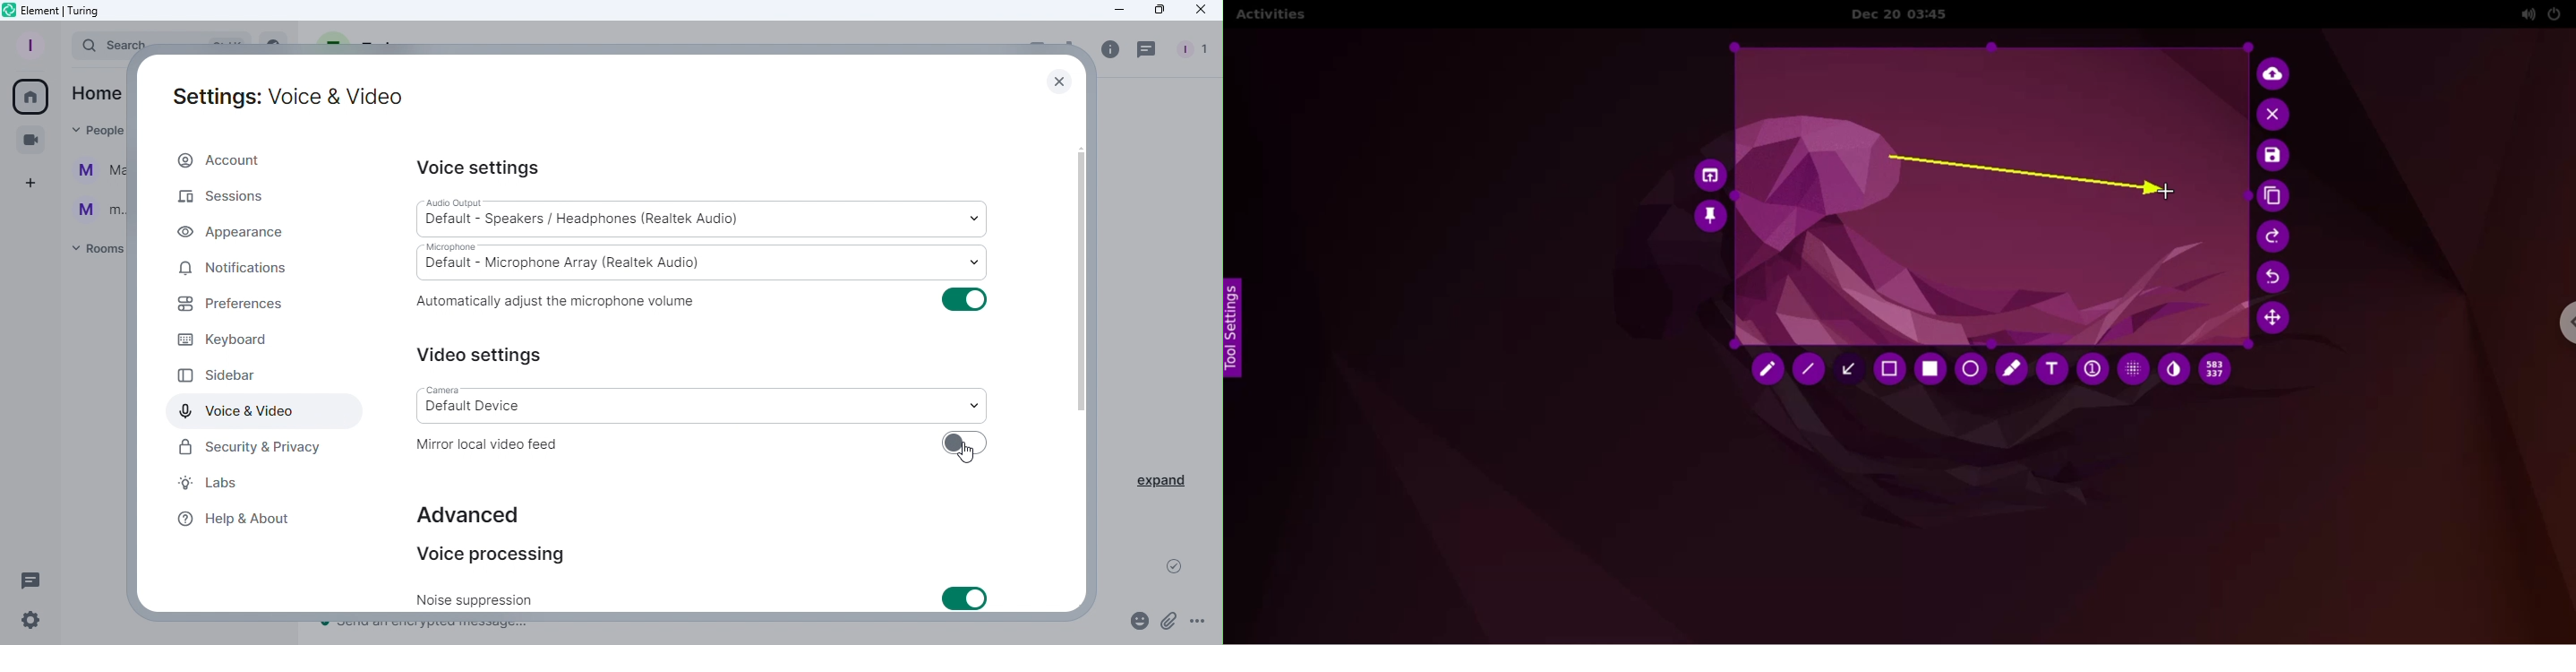 The width and height of the screenshot is (2576, 672). I want to click on Threads, so click(1147, 49).